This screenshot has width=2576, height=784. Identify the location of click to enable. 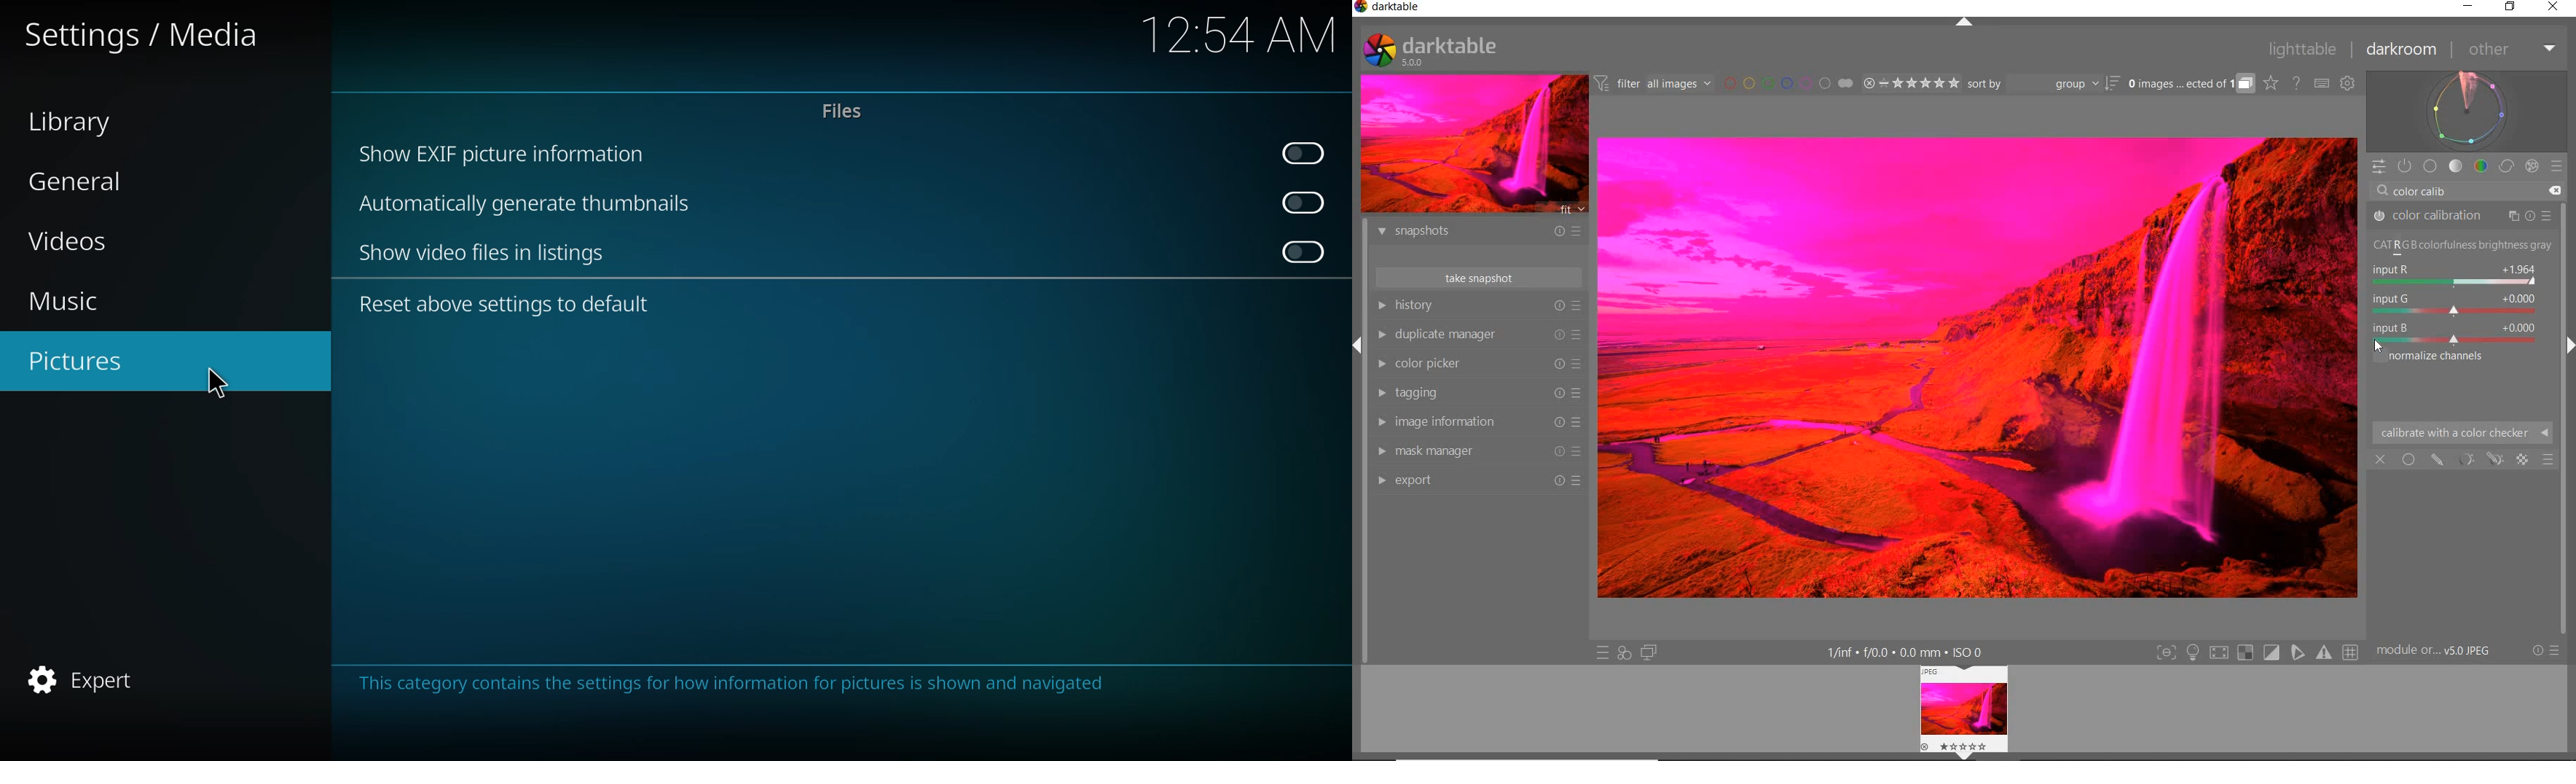
(1304, 204).